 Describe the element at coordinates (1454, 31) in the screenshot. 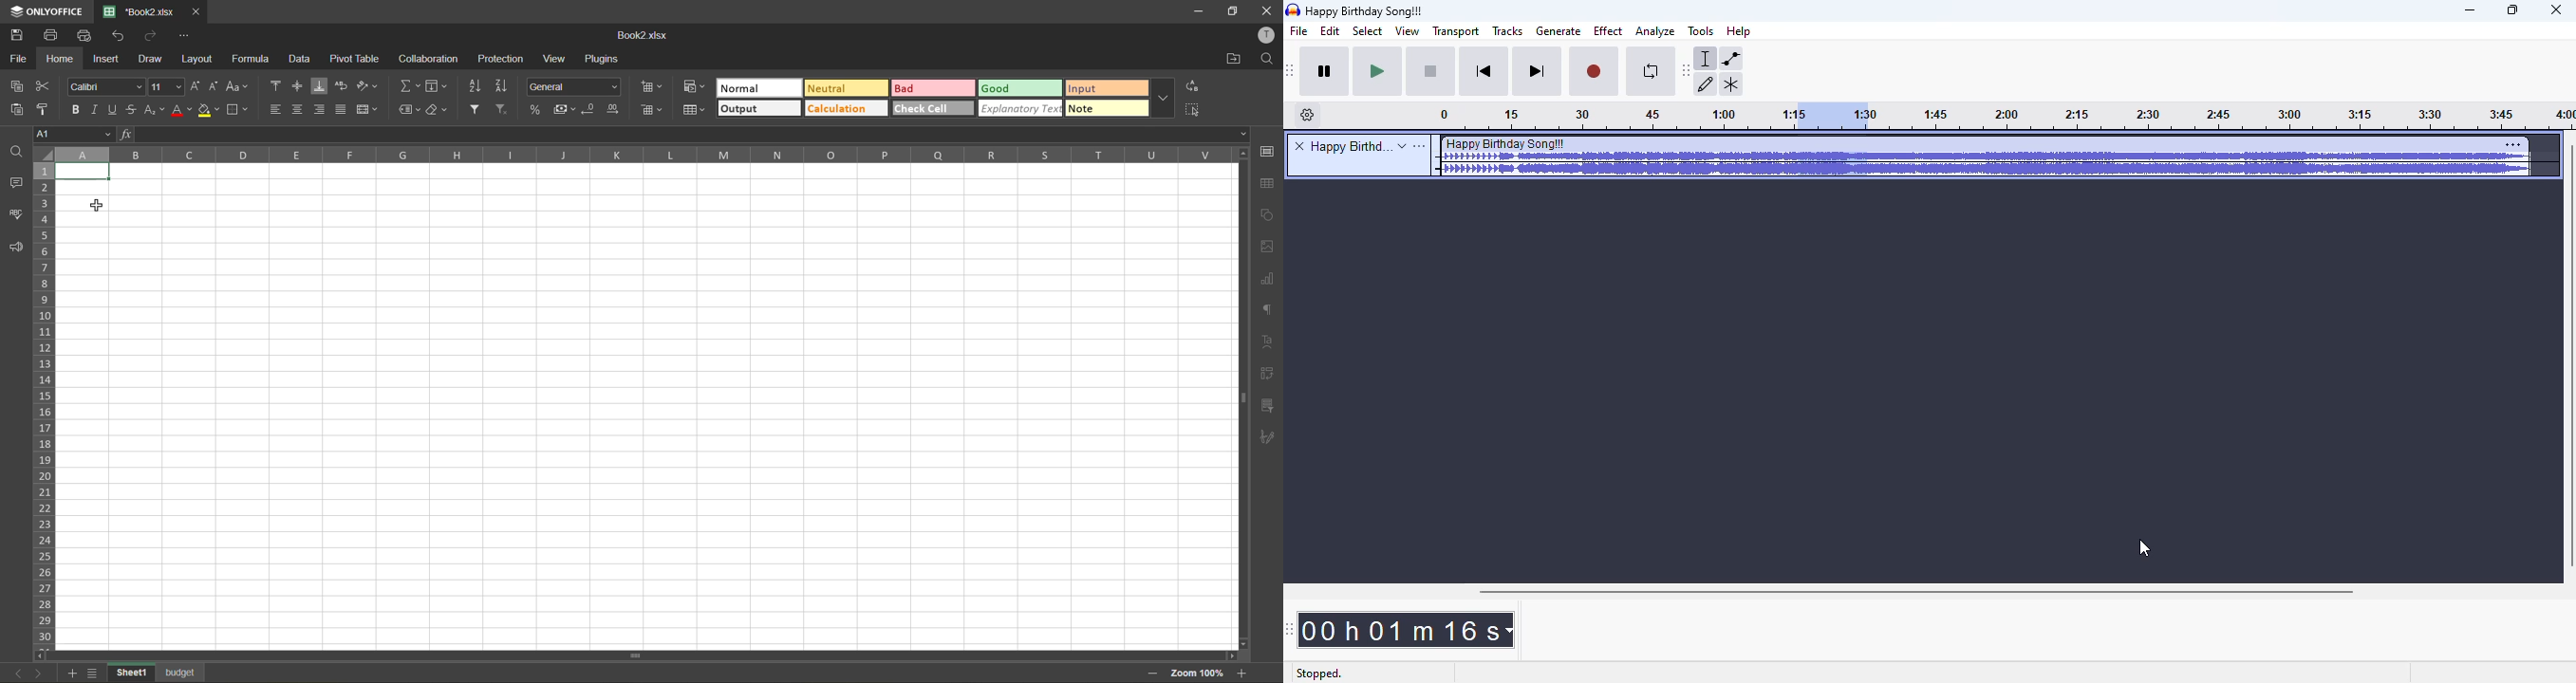

I see `transport` at that location.